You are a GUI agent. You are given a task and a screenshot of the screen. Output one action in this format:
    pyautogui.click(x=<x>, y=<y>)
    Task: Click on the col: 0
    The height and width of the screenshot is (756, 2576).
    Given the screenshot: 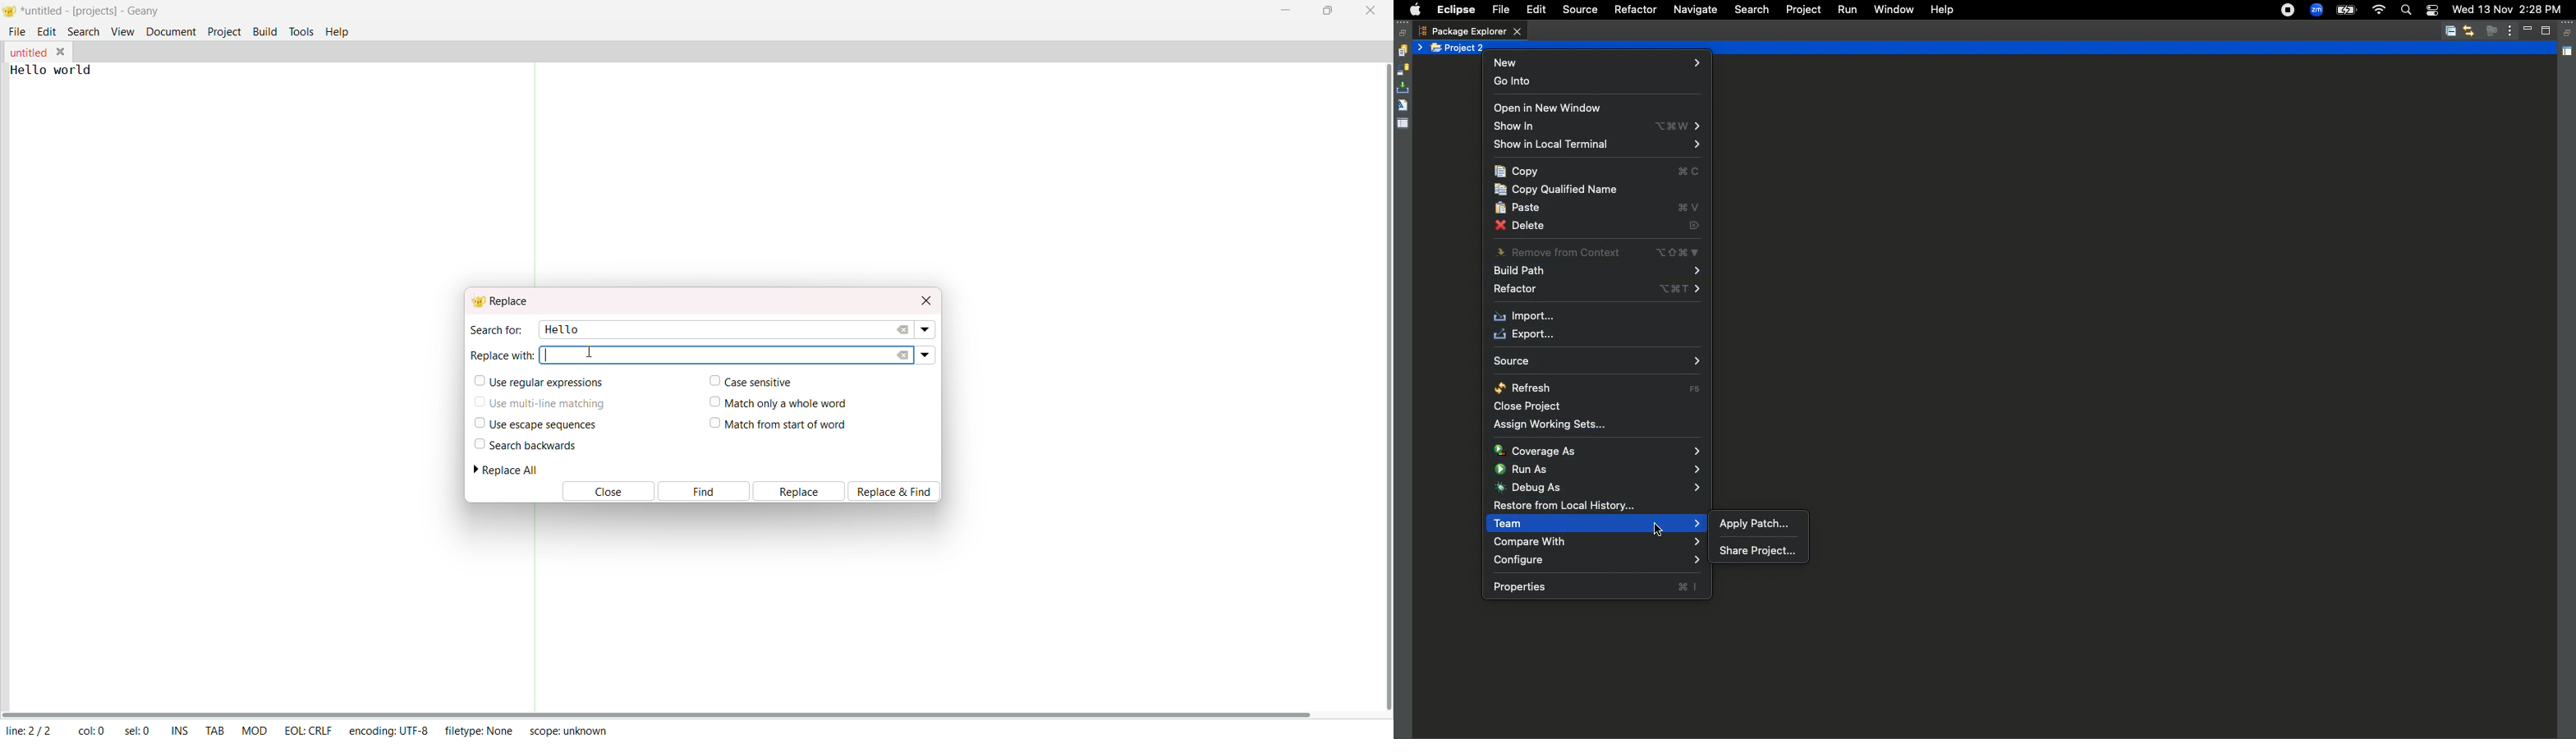 What is the action you would take?
    pyautogui.click(x=91, y=731)
    